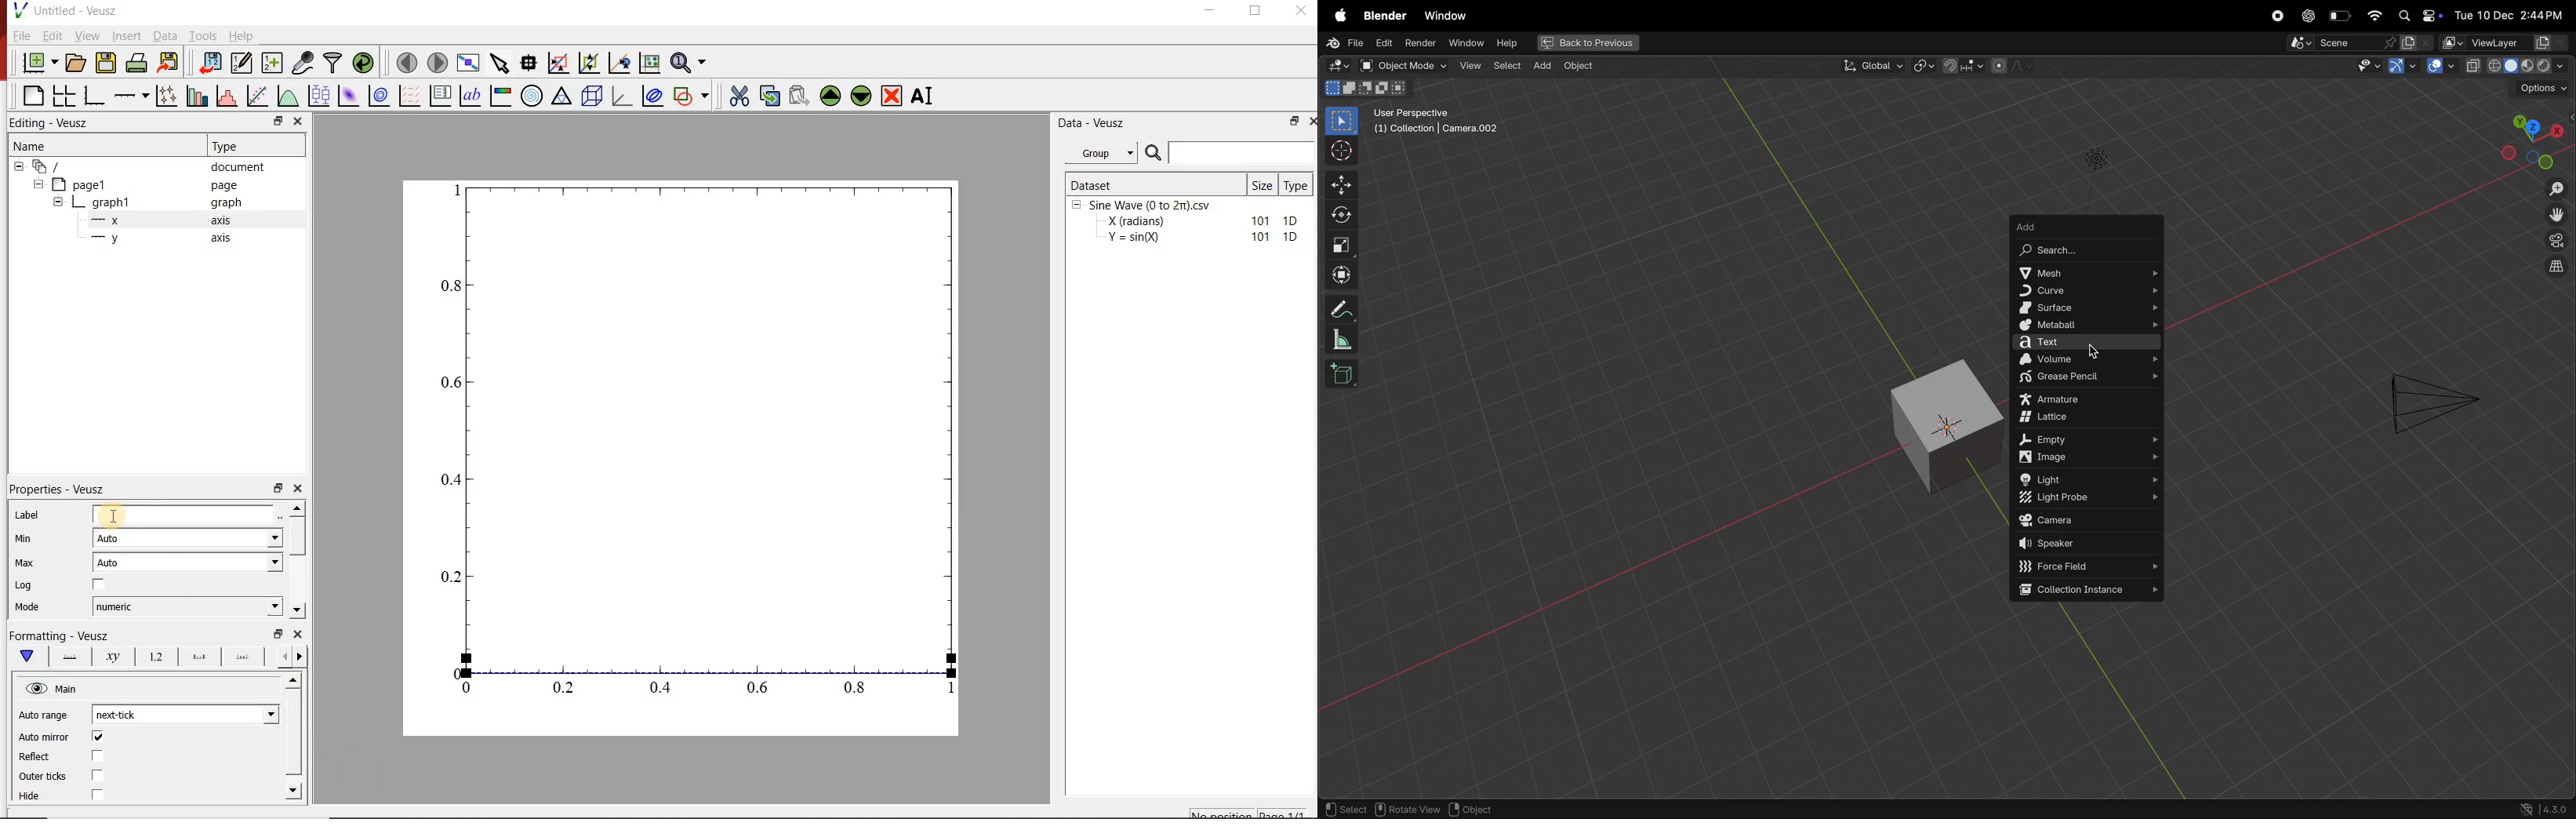 The width and height of the screenshot is (2576, 840). What do you see at coordinates (1369, 89) in the screenshot?
I see `modes` at bounding box center [1369, 89].